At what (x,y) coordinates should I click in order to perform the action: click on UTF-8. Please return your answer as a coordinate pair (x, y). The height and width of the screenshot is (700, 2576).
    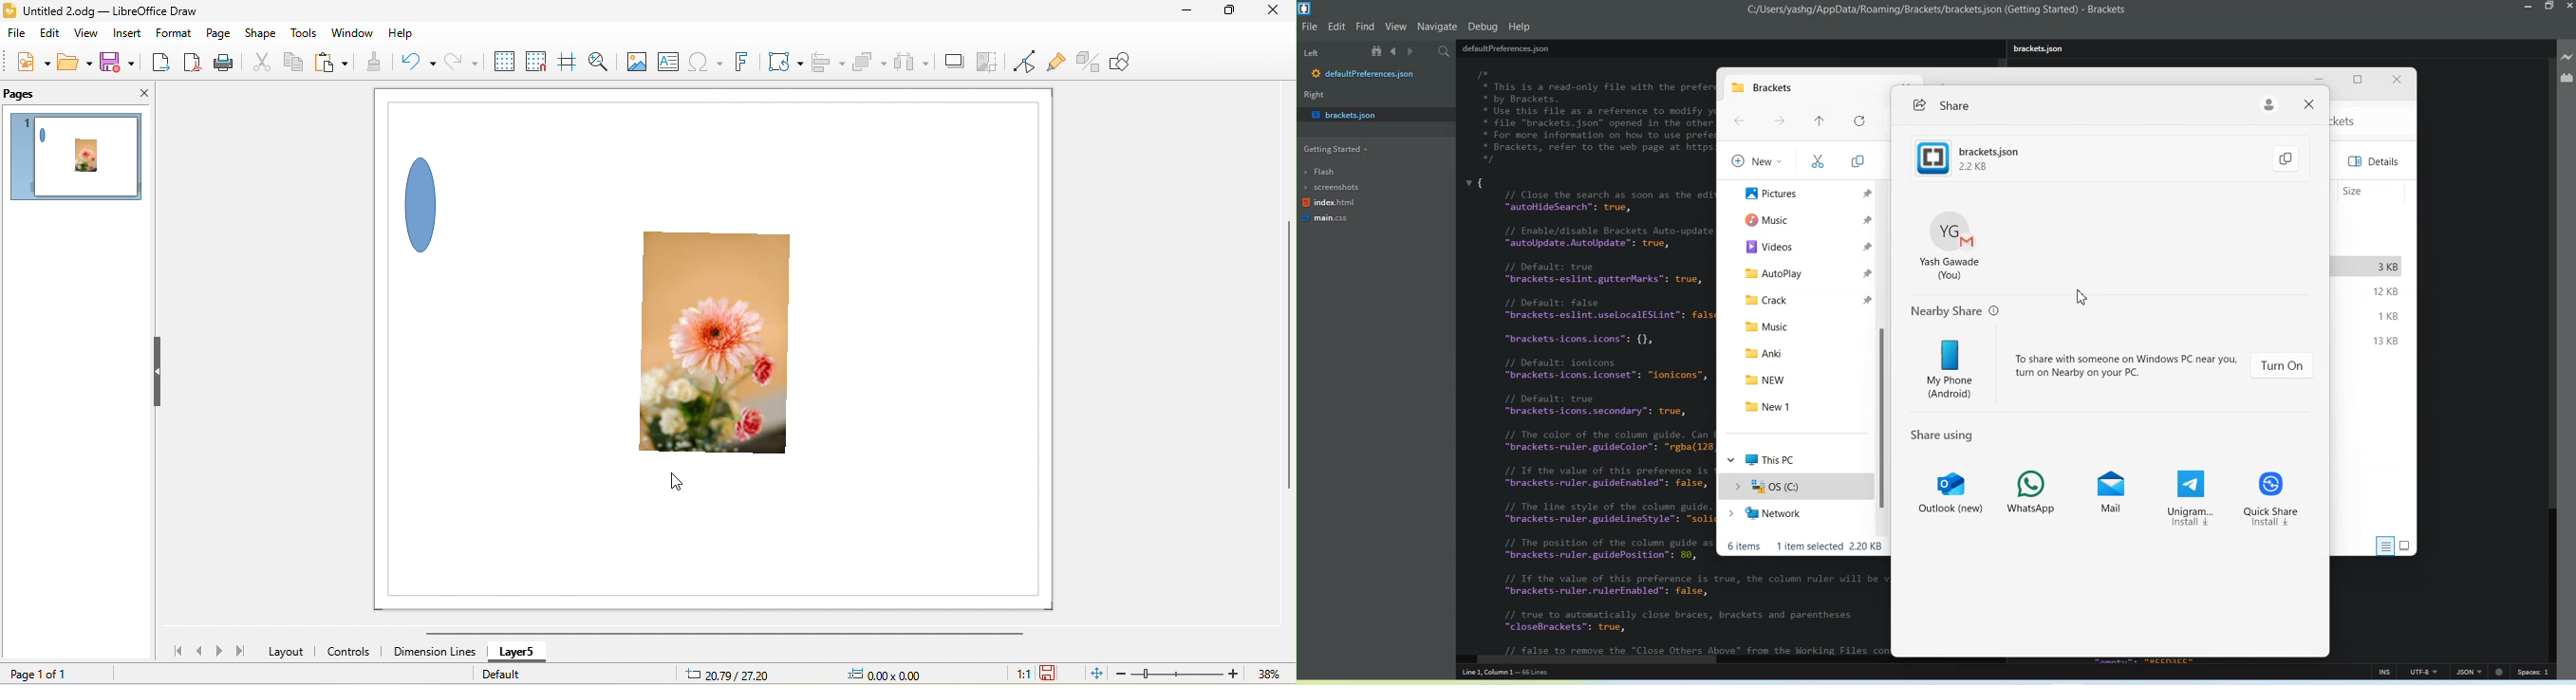
    Looking at the image, I should click on (2426, 672).